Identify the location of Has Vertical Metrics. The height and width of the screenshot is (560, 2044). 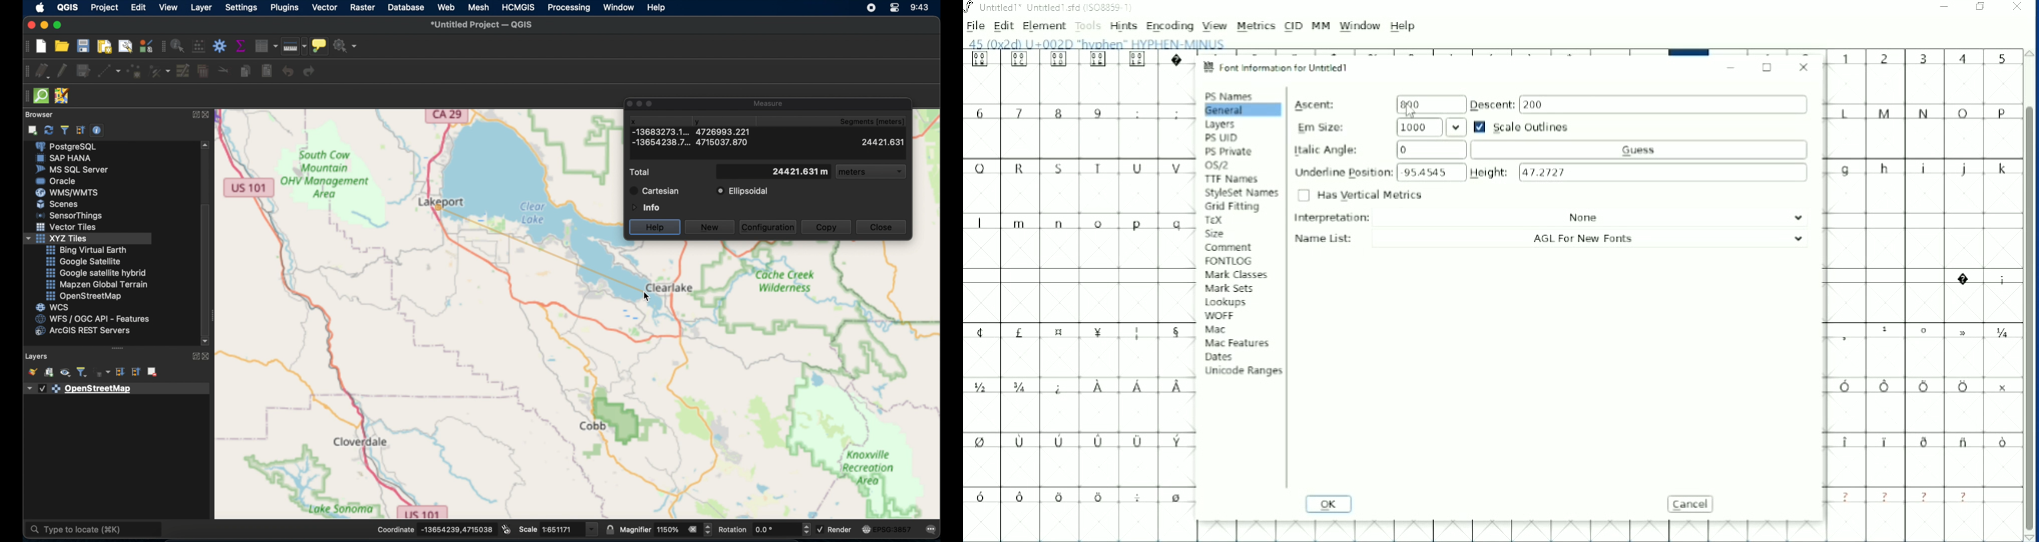
(1360, 195).